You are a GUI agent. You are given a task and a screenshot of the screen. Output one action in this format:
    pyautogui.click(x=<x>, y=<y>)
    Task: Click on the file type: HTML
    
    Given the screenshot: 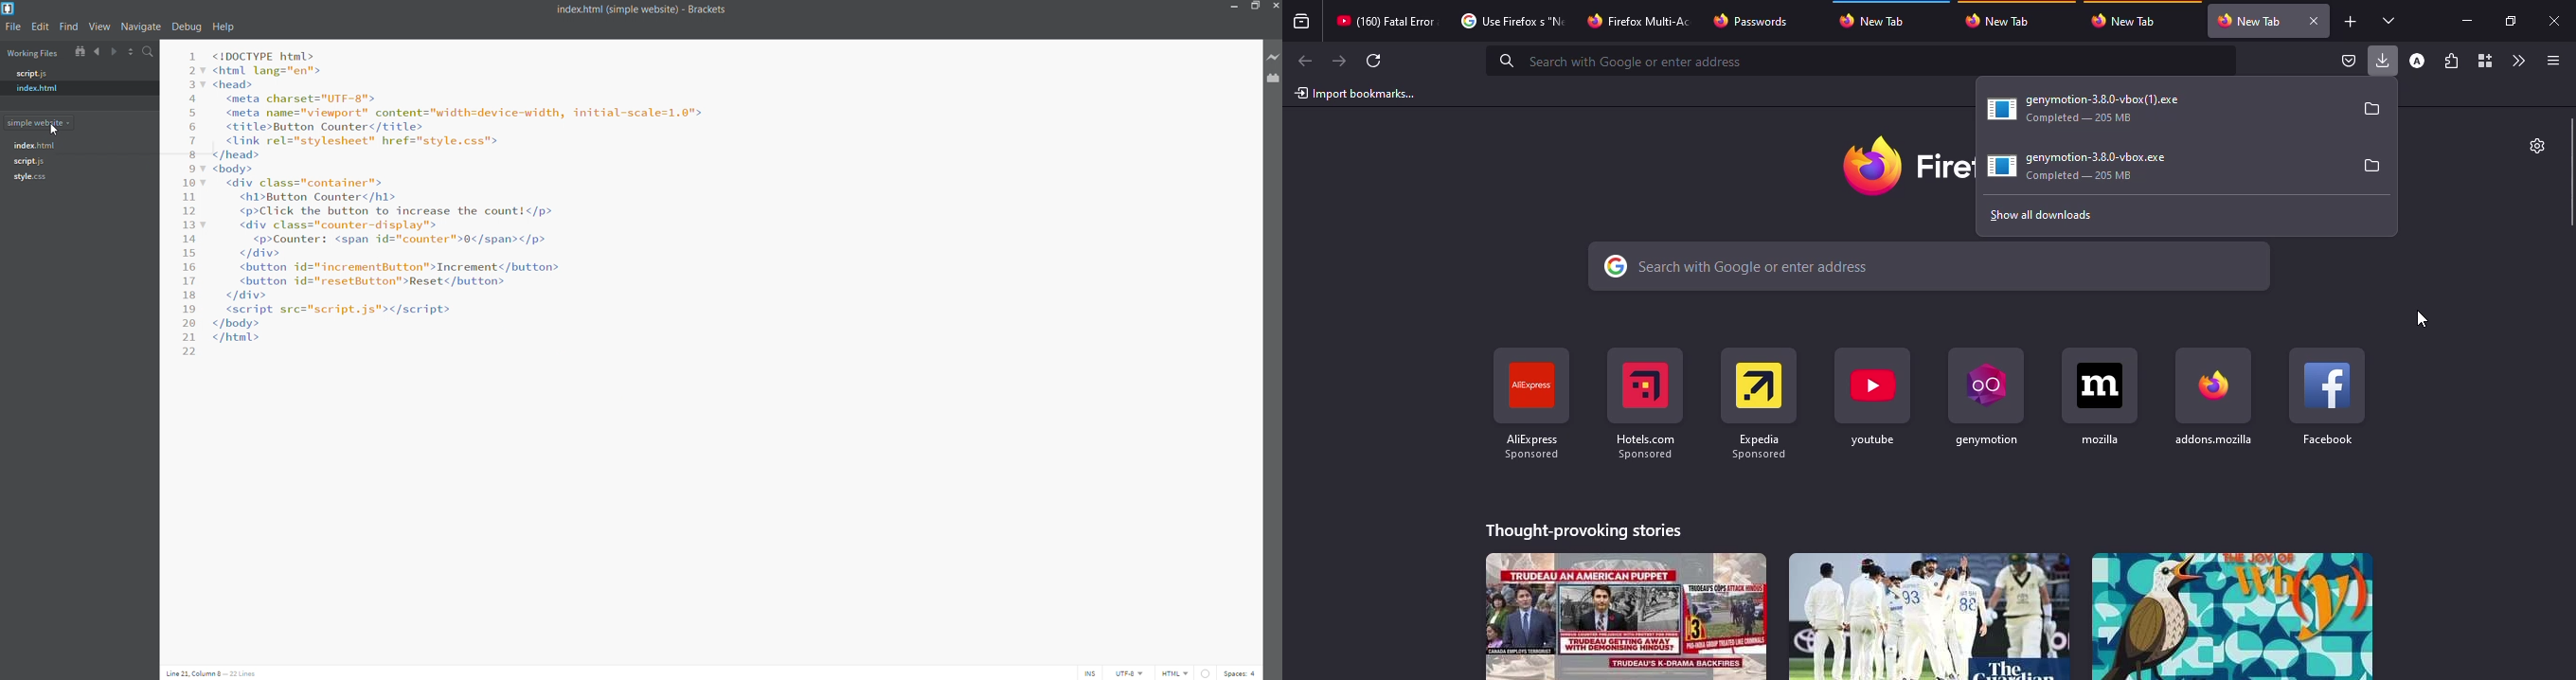 What is the action you would take?
    pyautogui.click(x=1175, y=673)
    